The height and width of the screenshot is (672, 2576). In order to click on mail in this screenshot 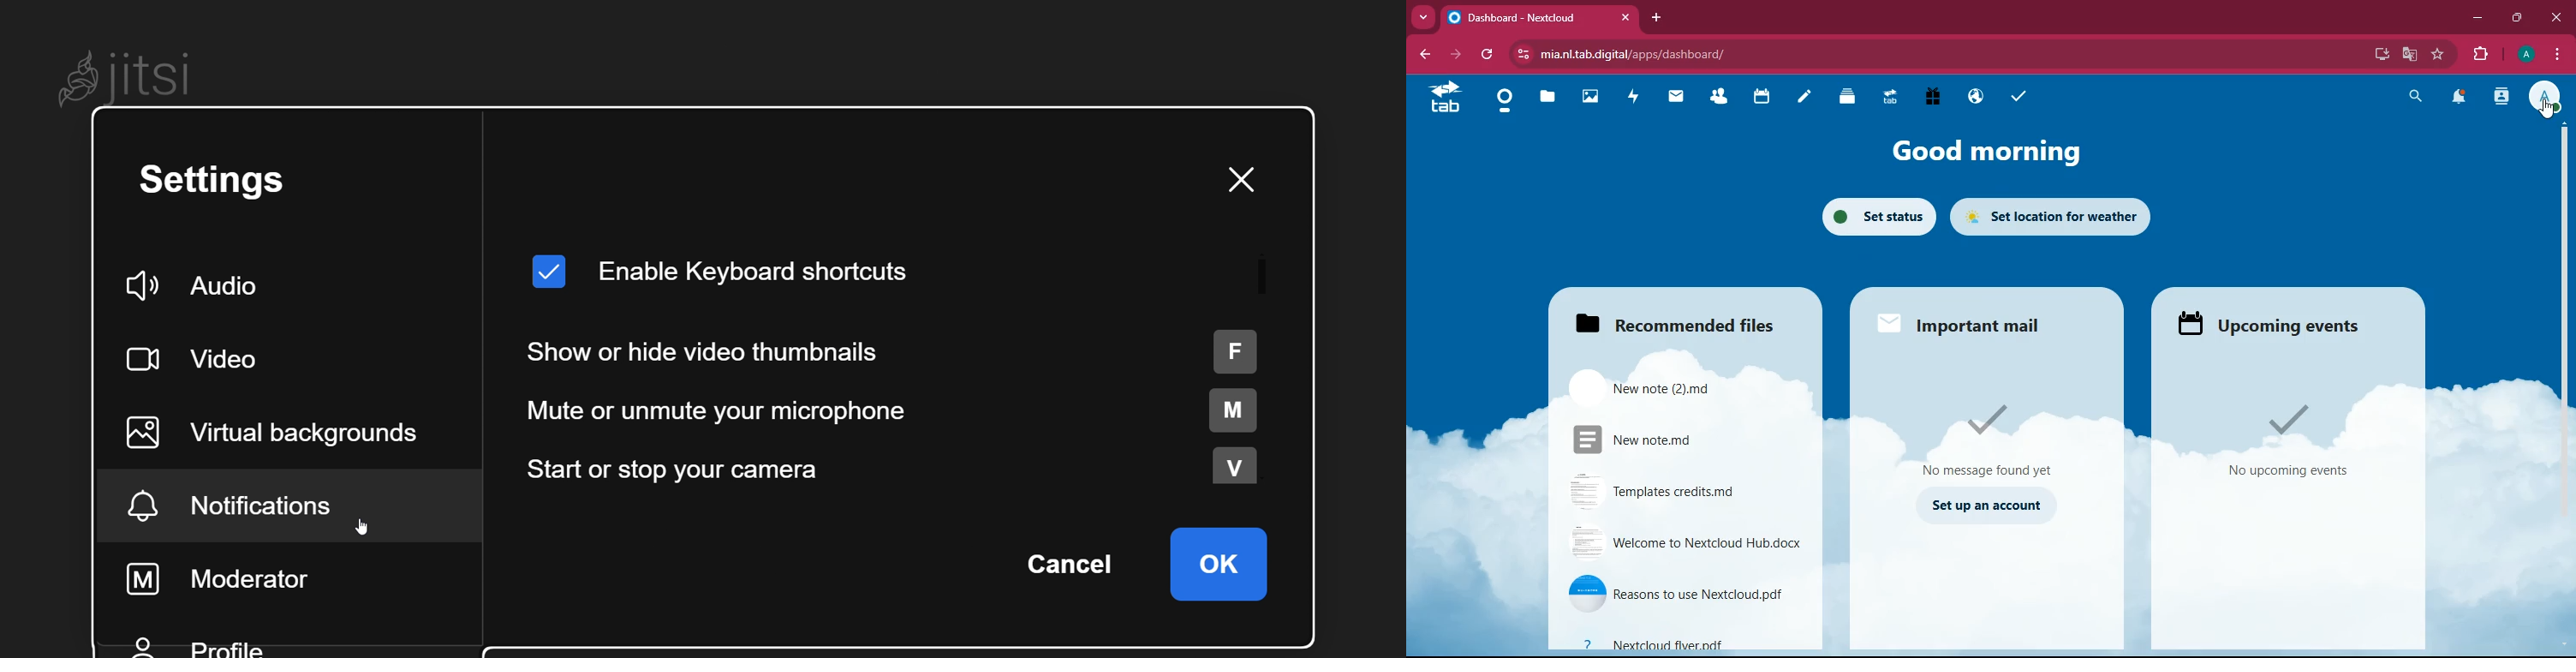, I will do `click(1969, 324)`.